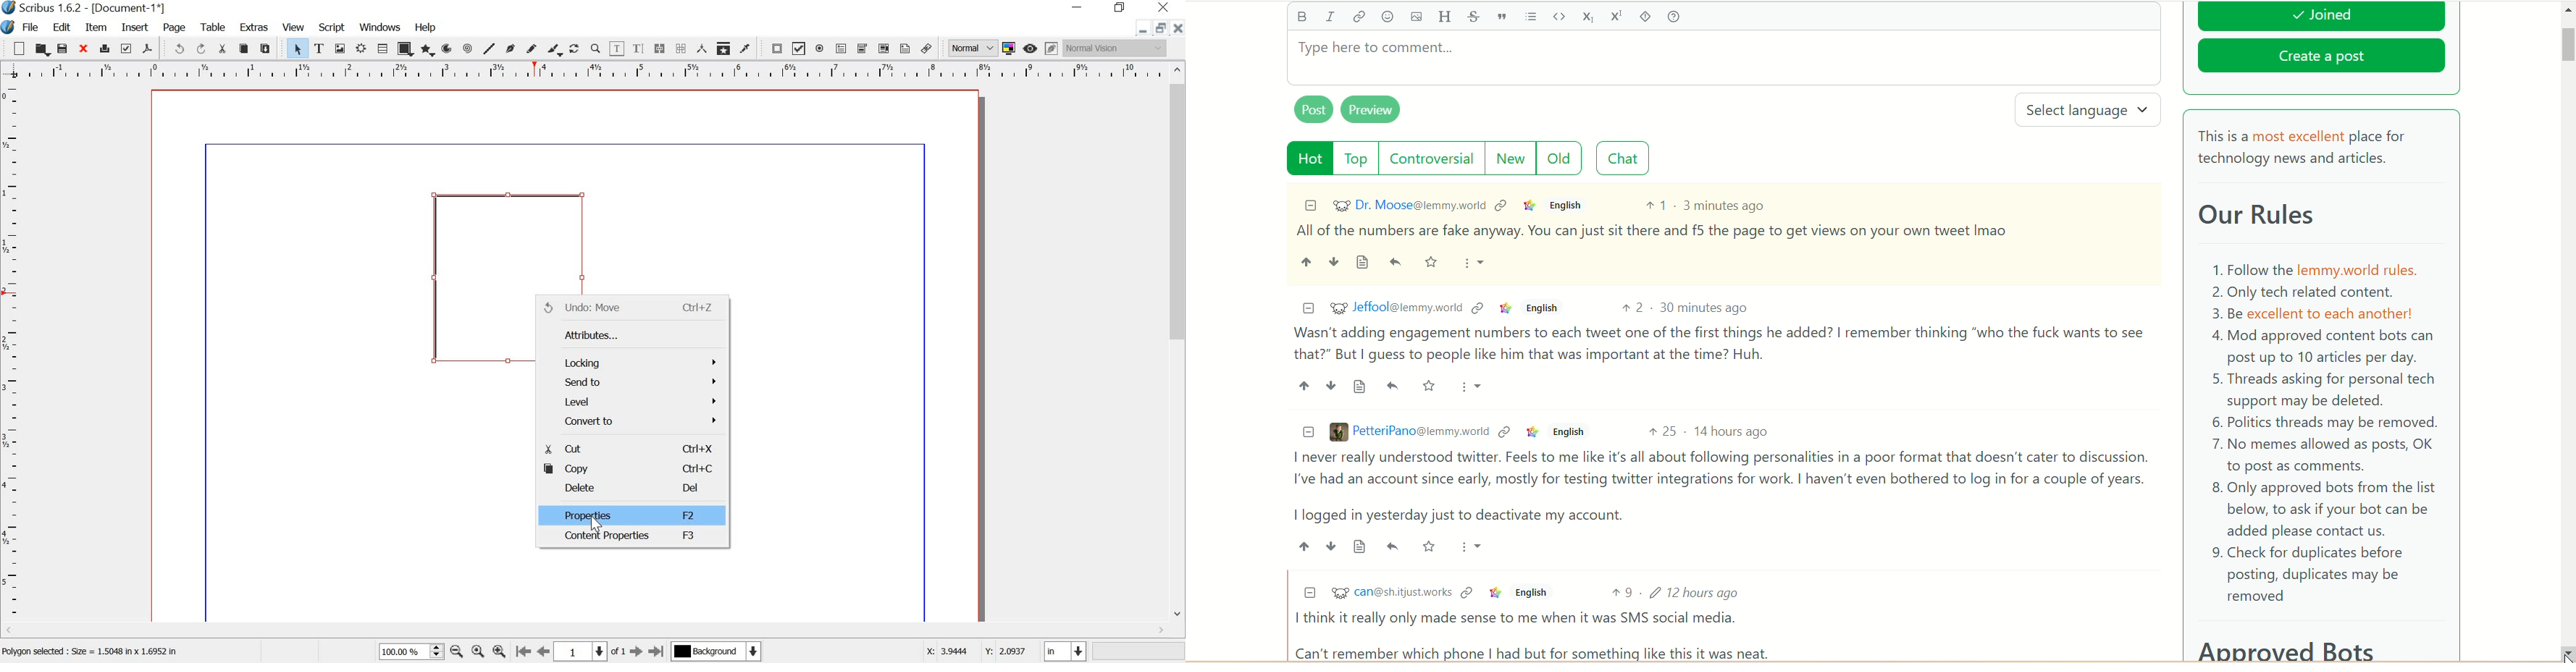  What do you see at coordinates (799, 49) in the screenshot?
I see `pdf check box` at bounding box center [799, 49].